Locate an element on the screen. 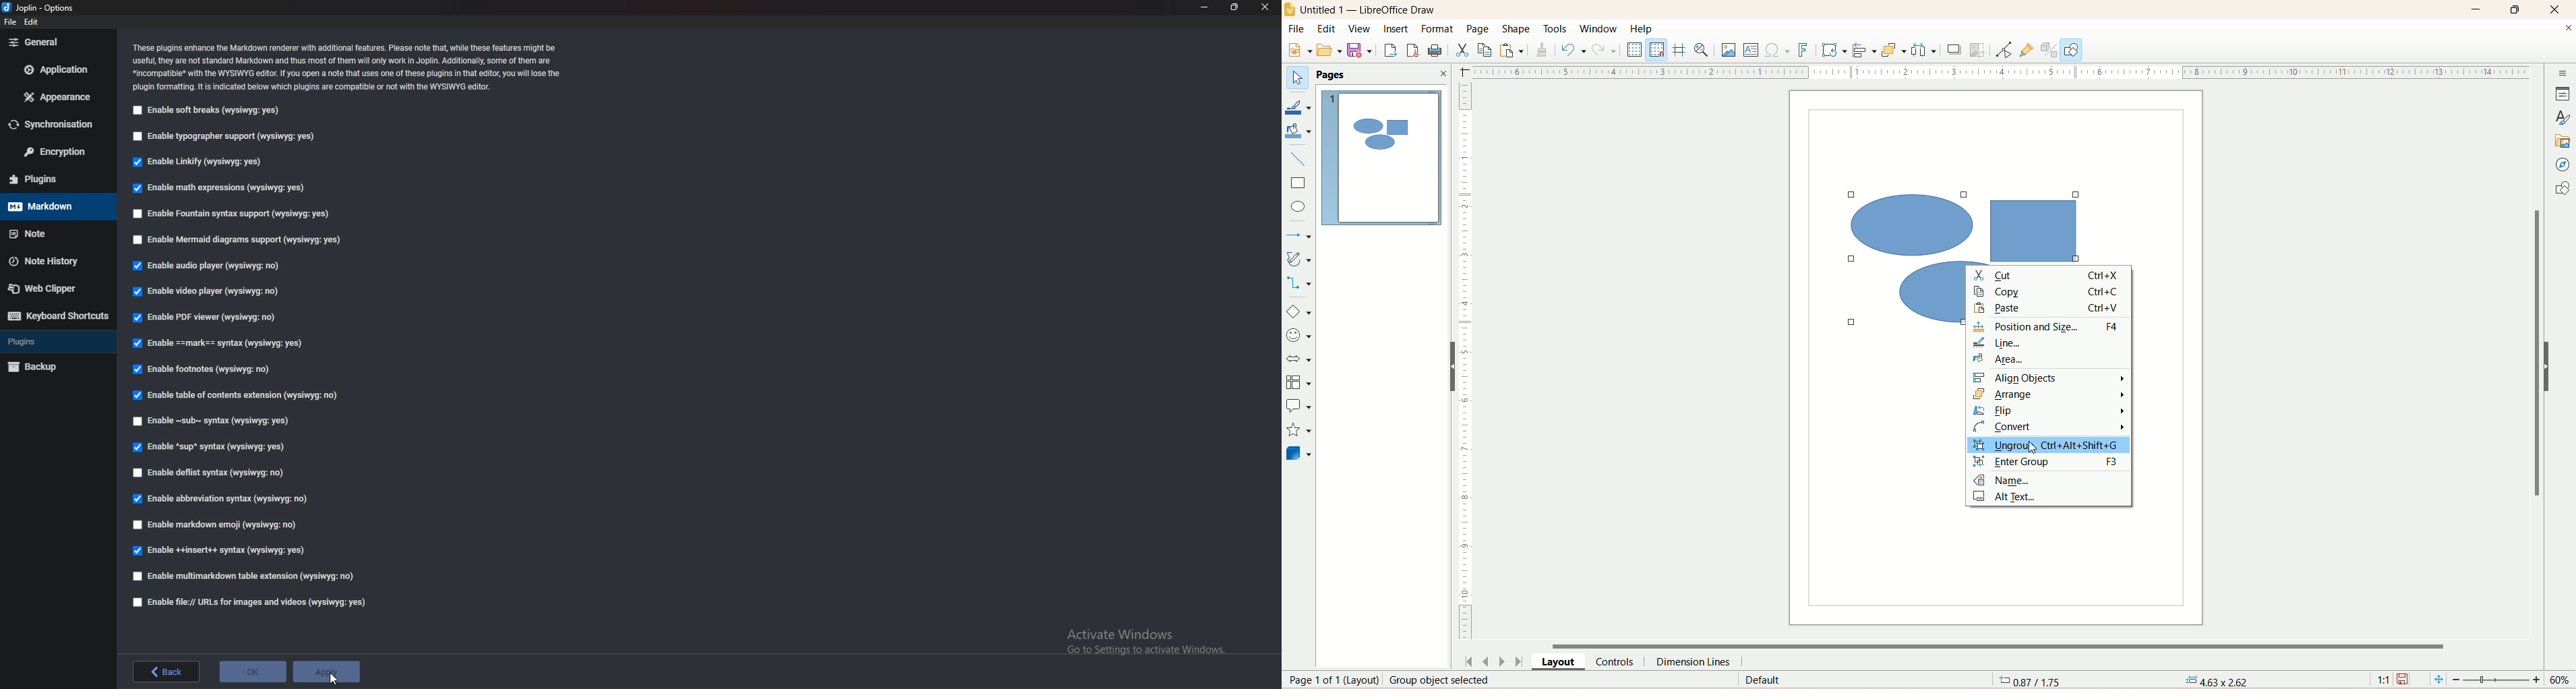  styles is located at coordinates (2564, 117).